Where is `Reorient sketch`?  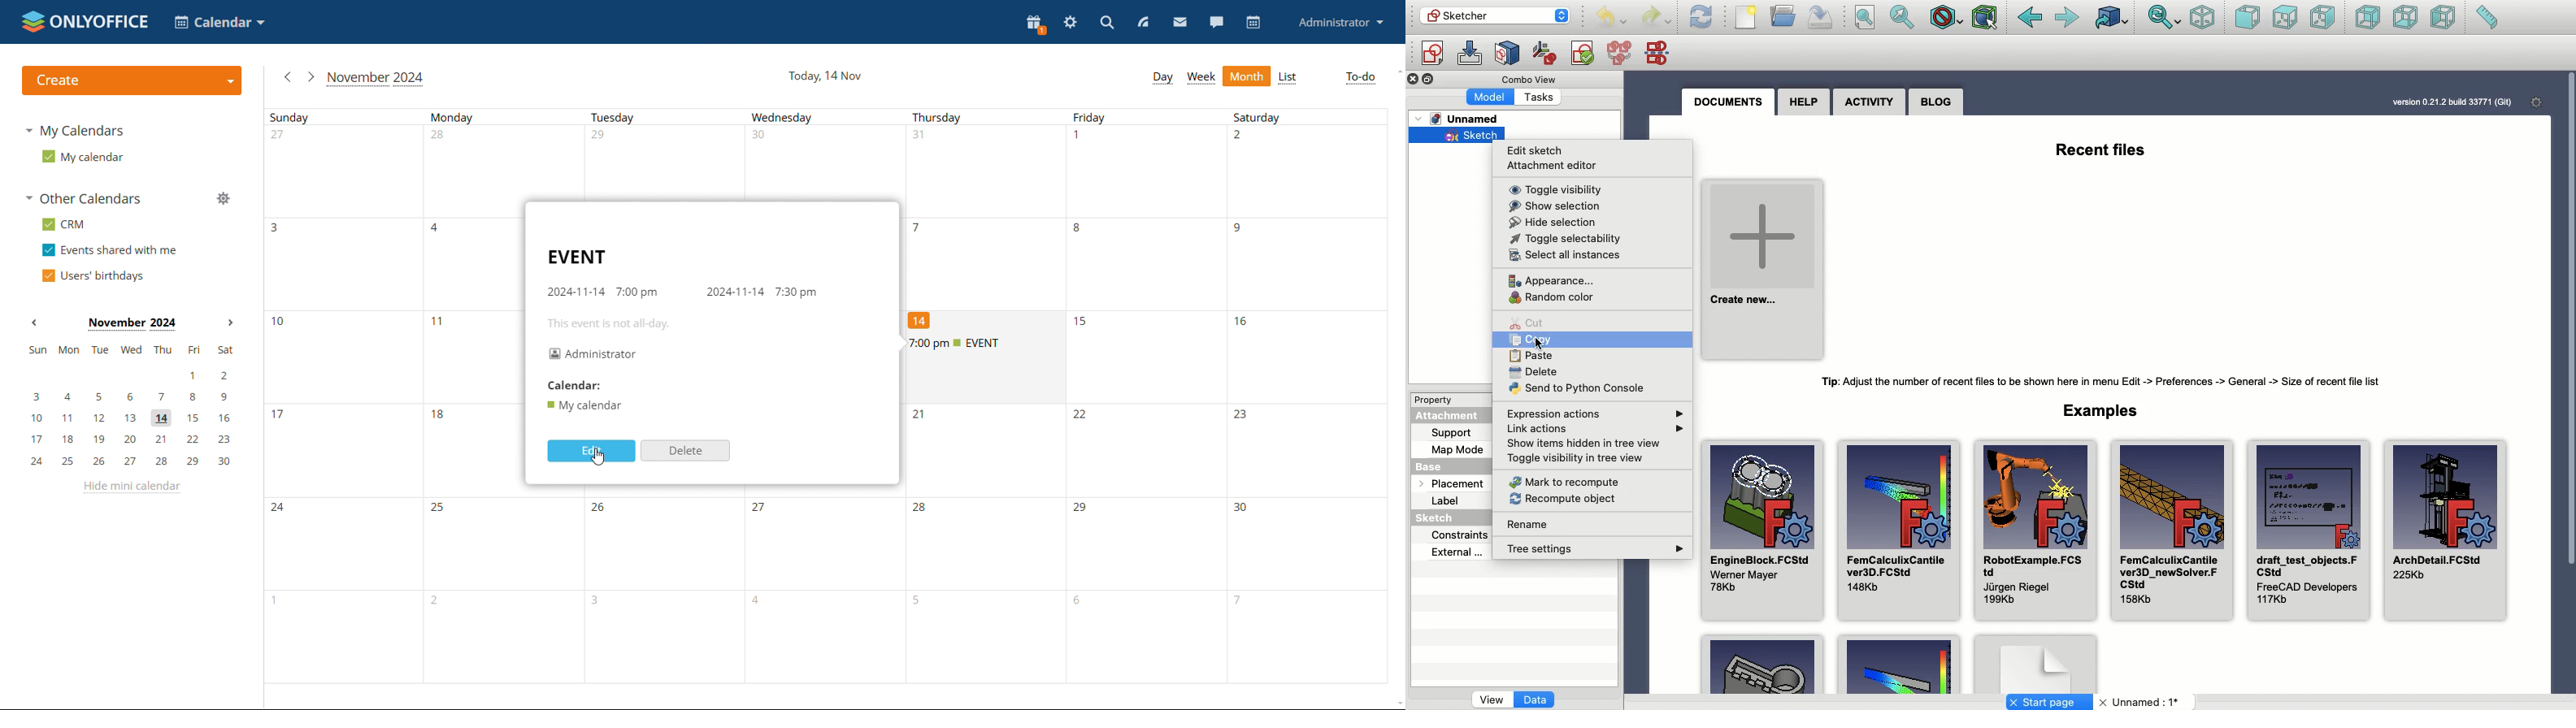 Reorient sketch is located at coordinates (1545, 54).